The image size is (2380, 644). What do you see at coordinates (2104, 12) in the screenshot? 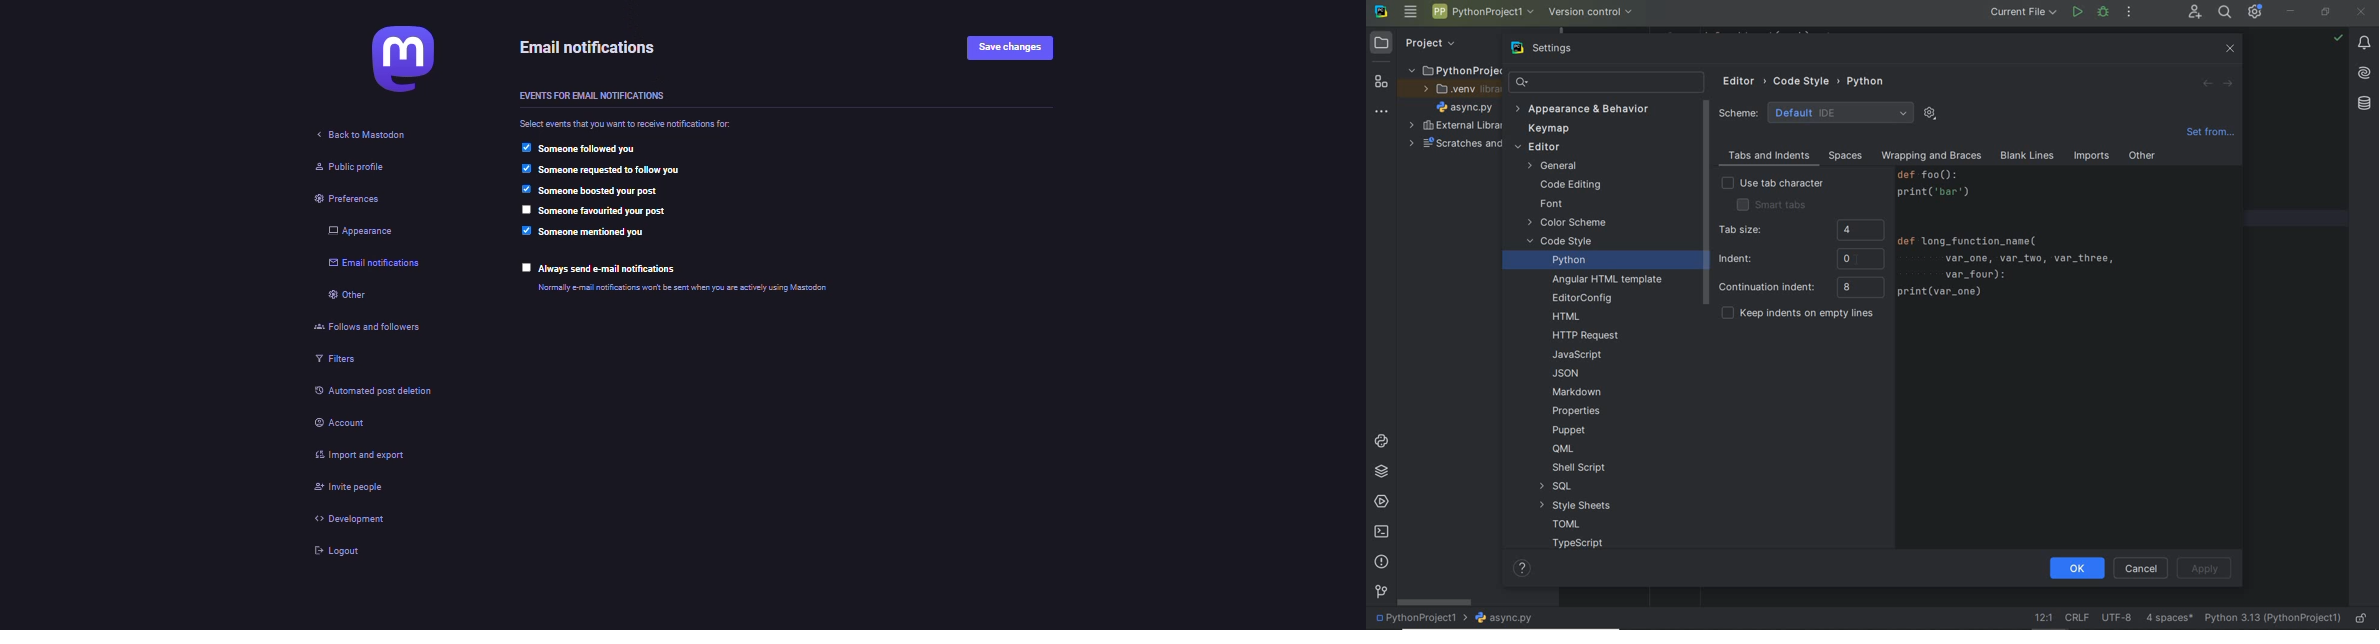
I see `debug` at bounding box center [2104, 12].